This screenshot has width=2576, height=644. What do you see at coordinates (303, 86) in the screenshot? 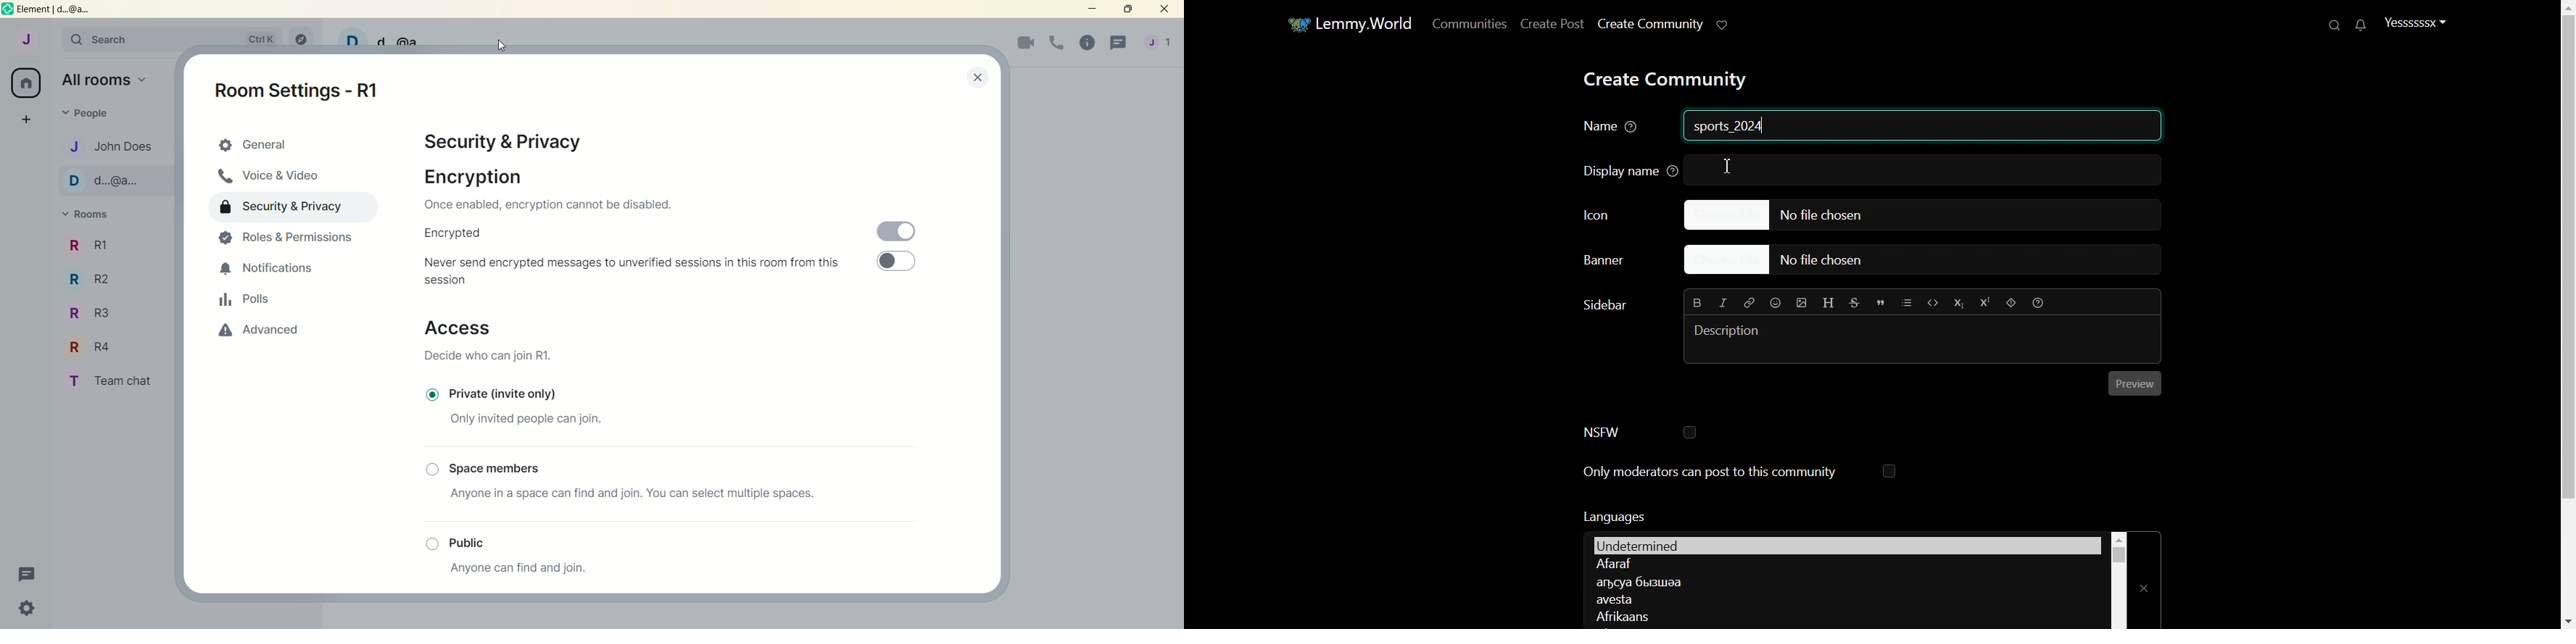
I see `Room Settings - R1` at bounding box center [303, 86].